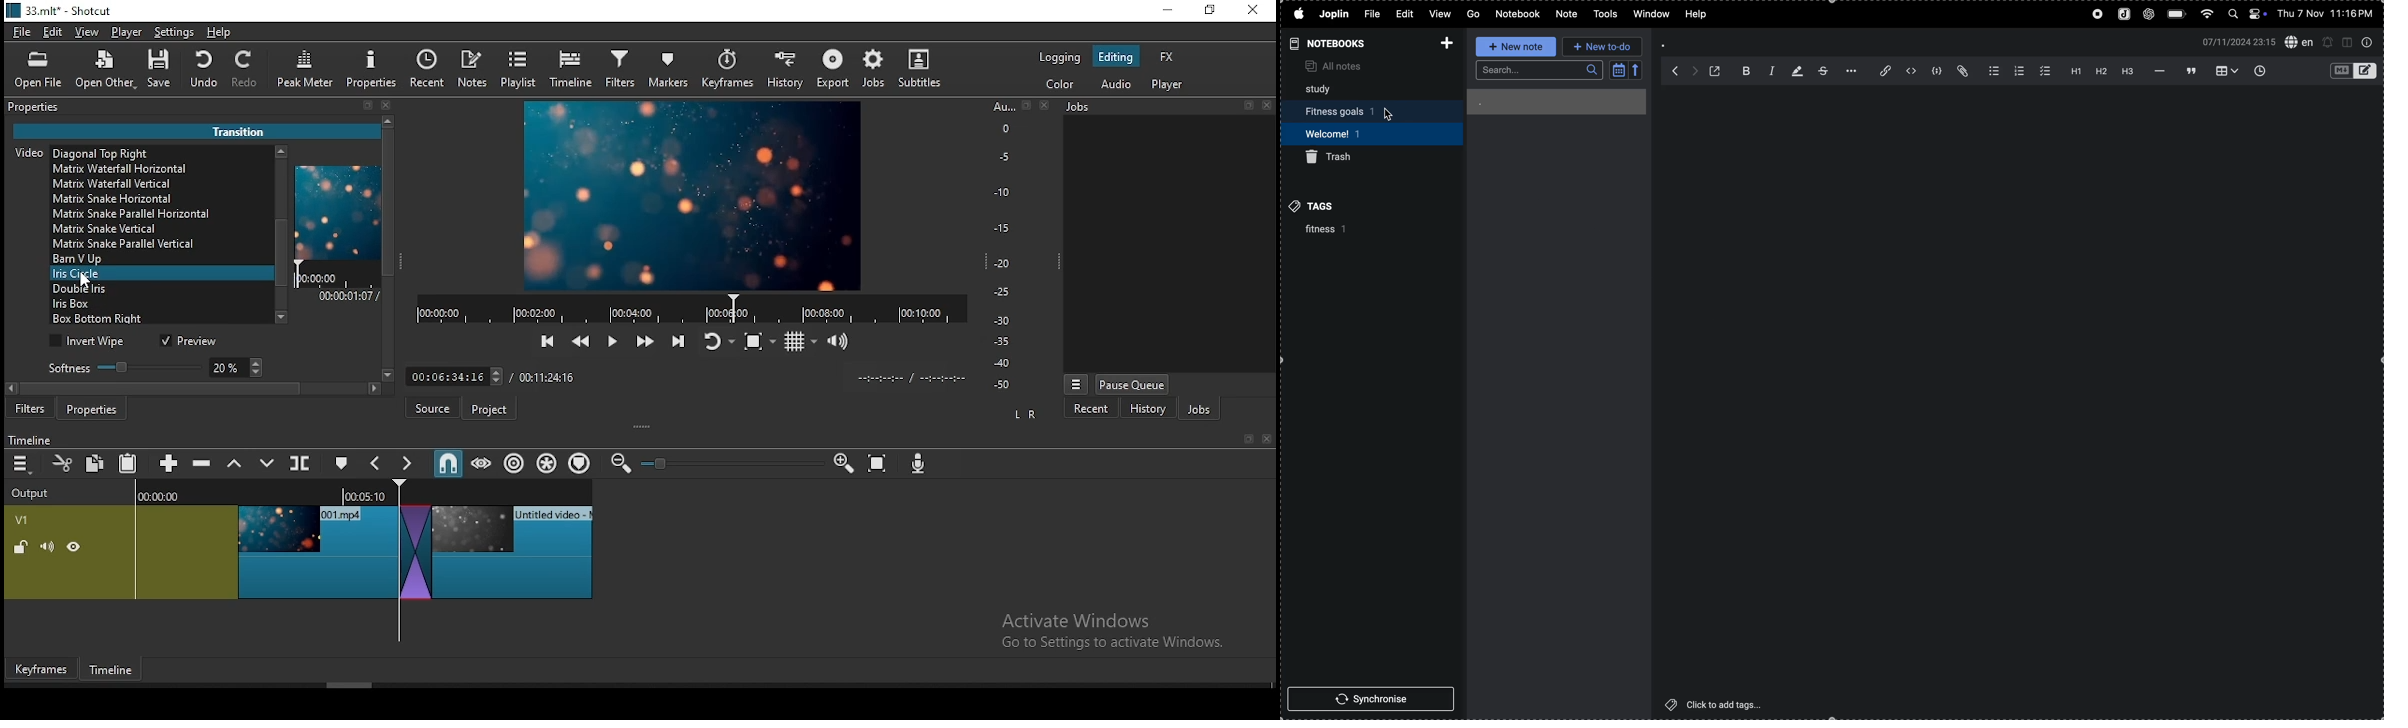 This screenshot has width=2408, height=728. Describe the element at coordinates (1539, 70) in the screenshot. I see `search` at that location.